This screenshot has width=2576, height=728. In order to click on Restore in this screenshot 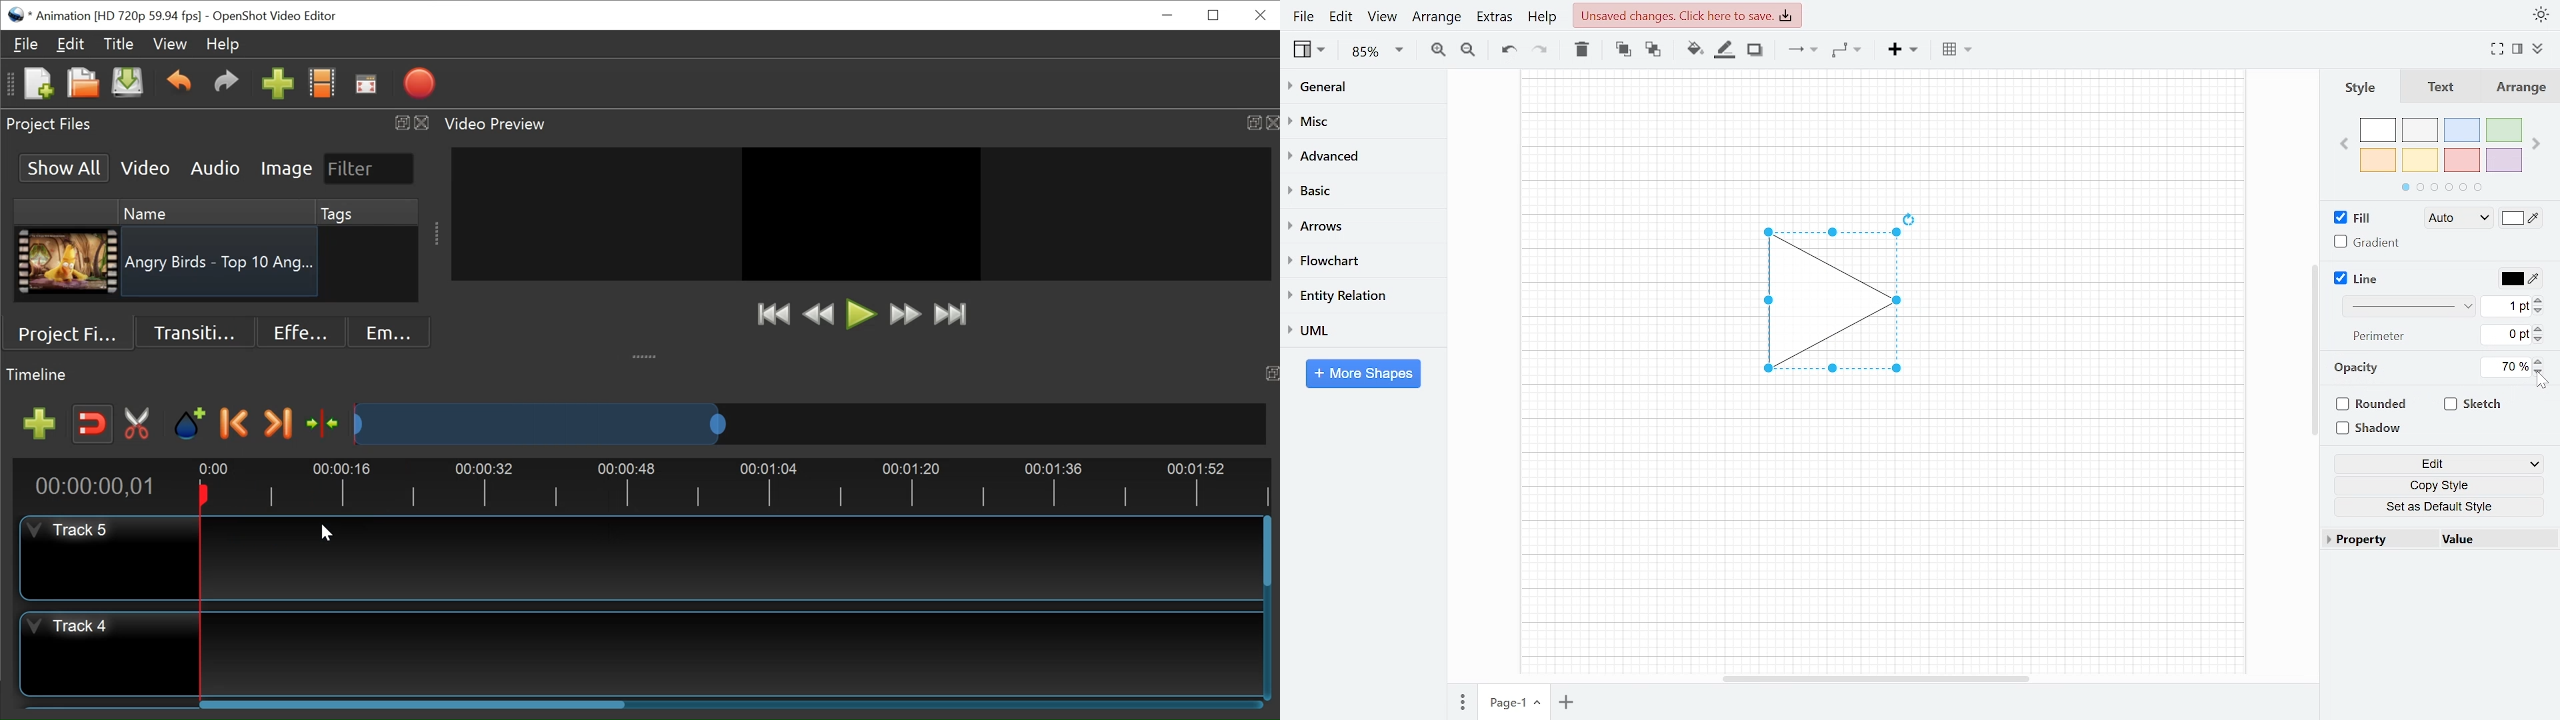, I will do `click(1215, 15)`.